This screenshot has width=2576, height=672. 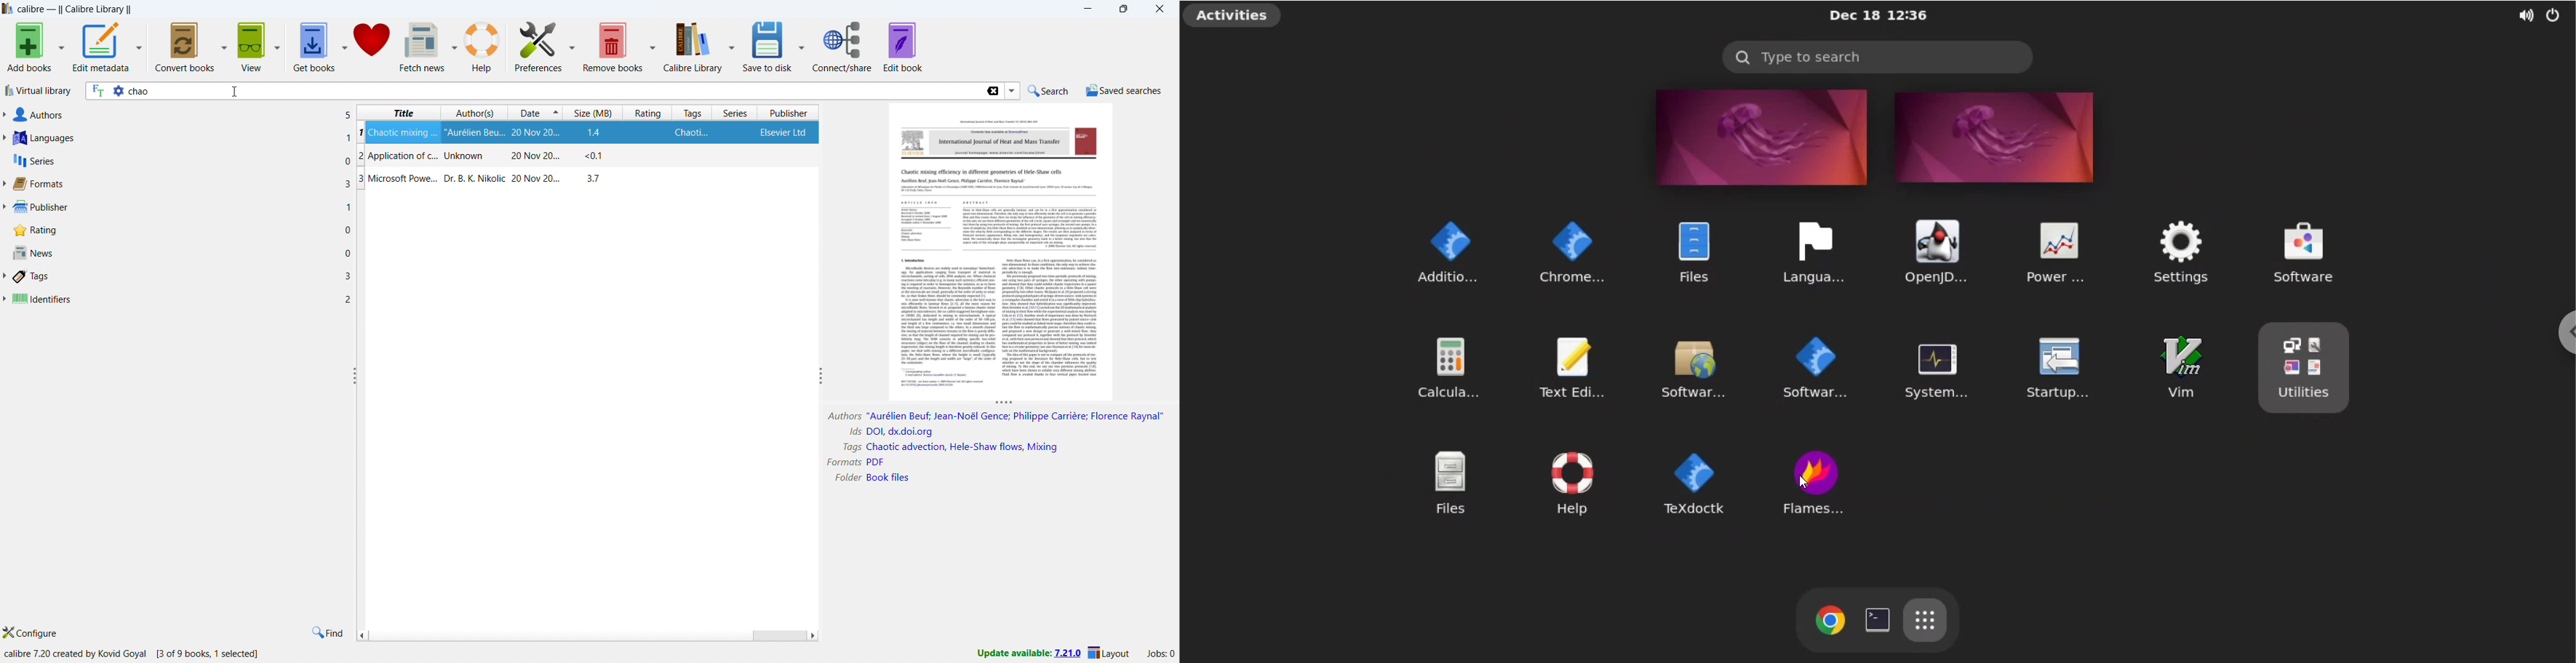 I want to click on update, so click(x=1028, y=654).